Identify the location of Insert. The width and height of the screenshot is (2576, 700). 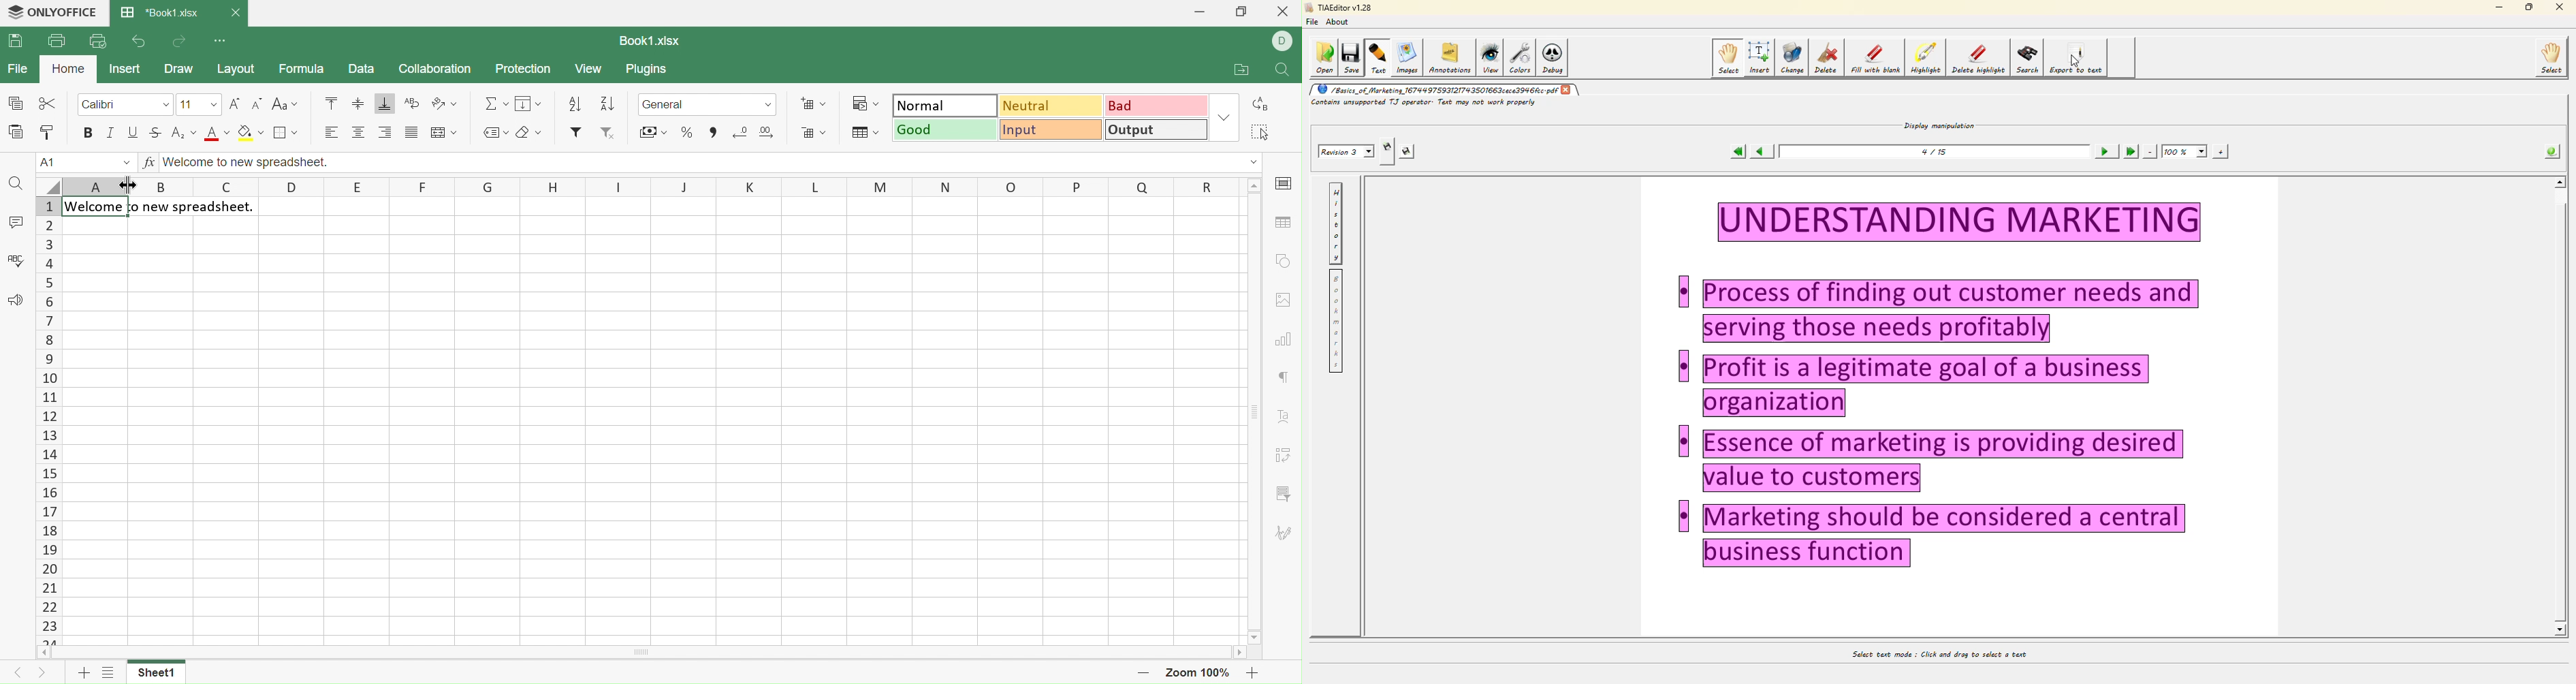
(127, 68).